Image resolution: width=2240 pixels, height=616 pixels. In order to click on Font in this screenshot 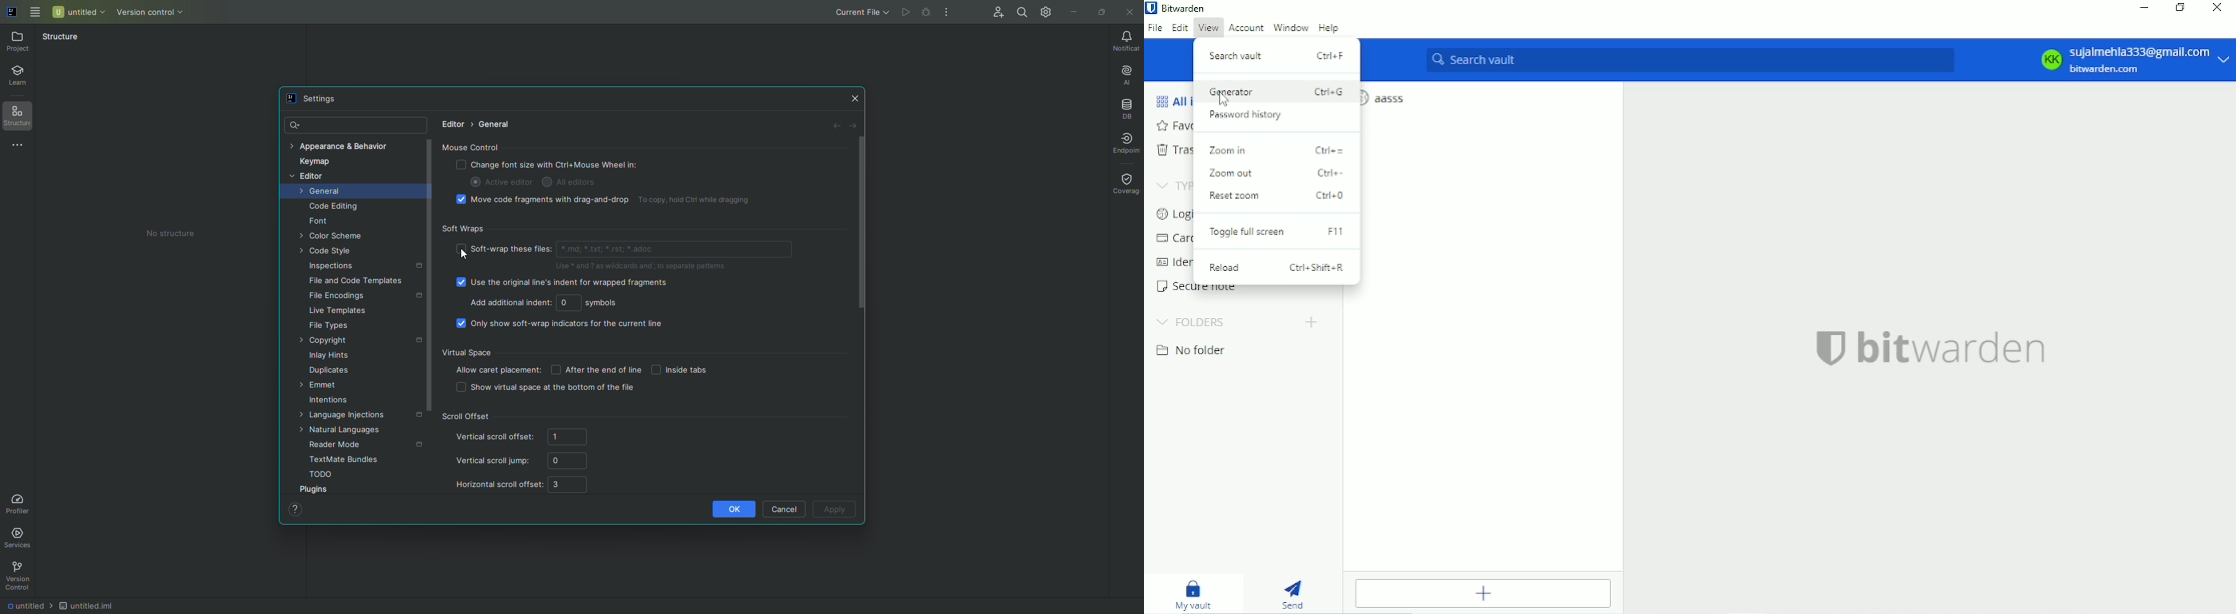, I will do `click(324, 222)`.